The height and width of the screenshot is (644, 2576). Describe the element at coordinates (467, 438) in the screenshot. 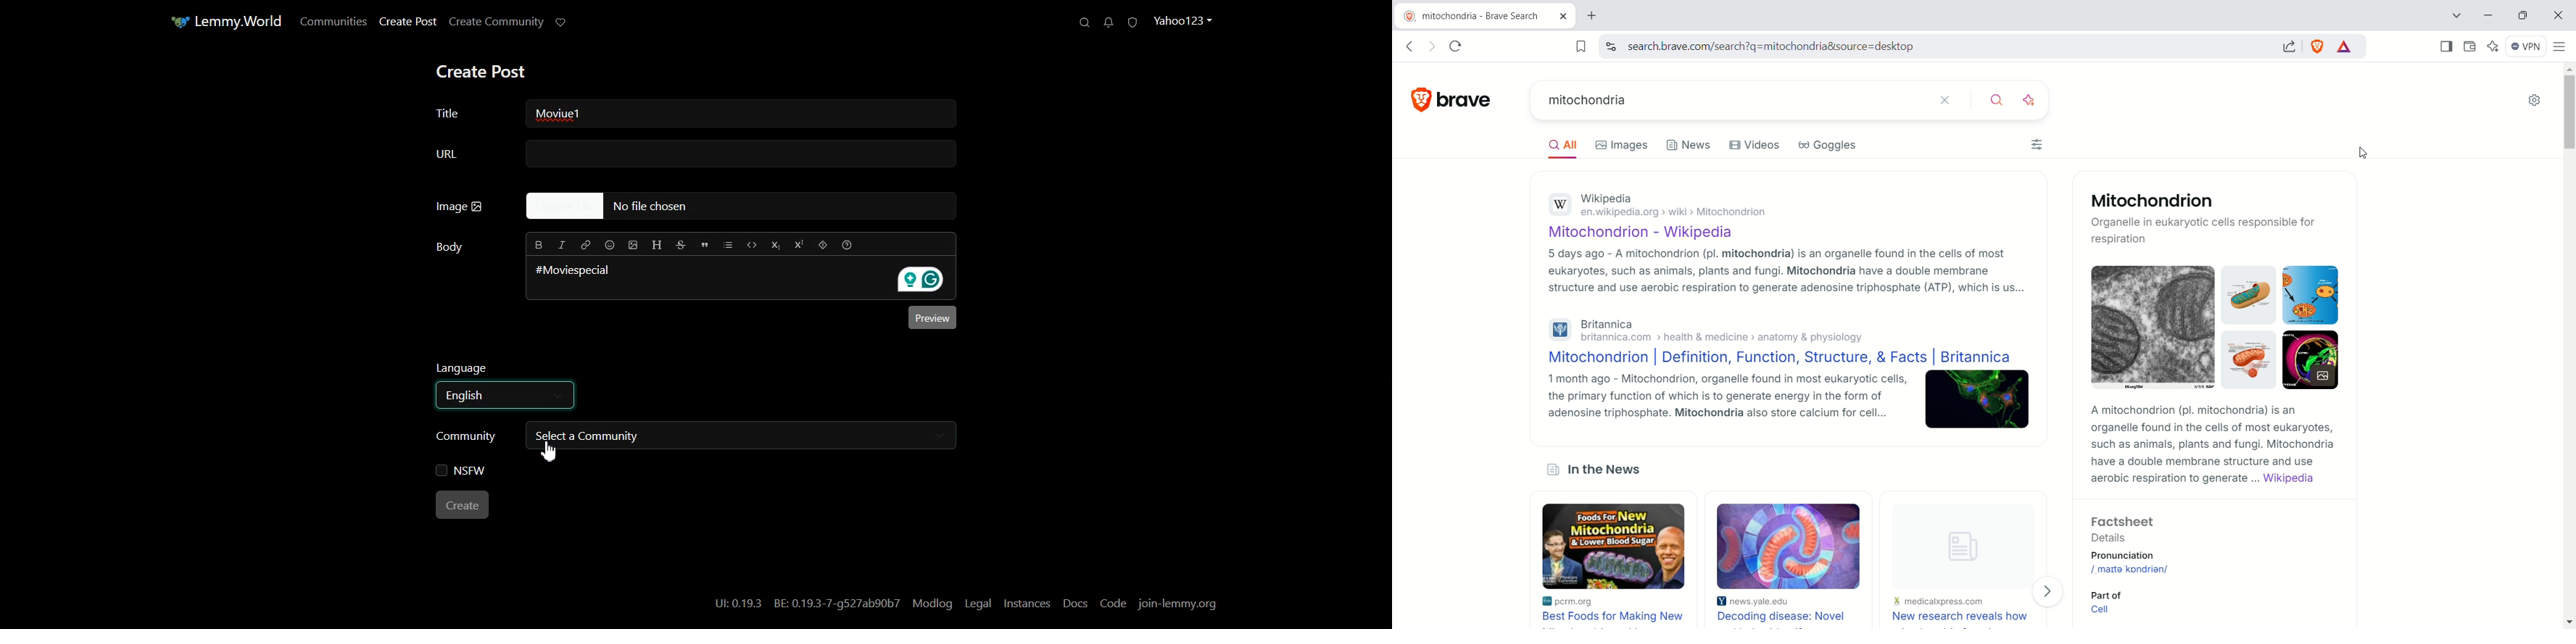

I see `Community` at that location.